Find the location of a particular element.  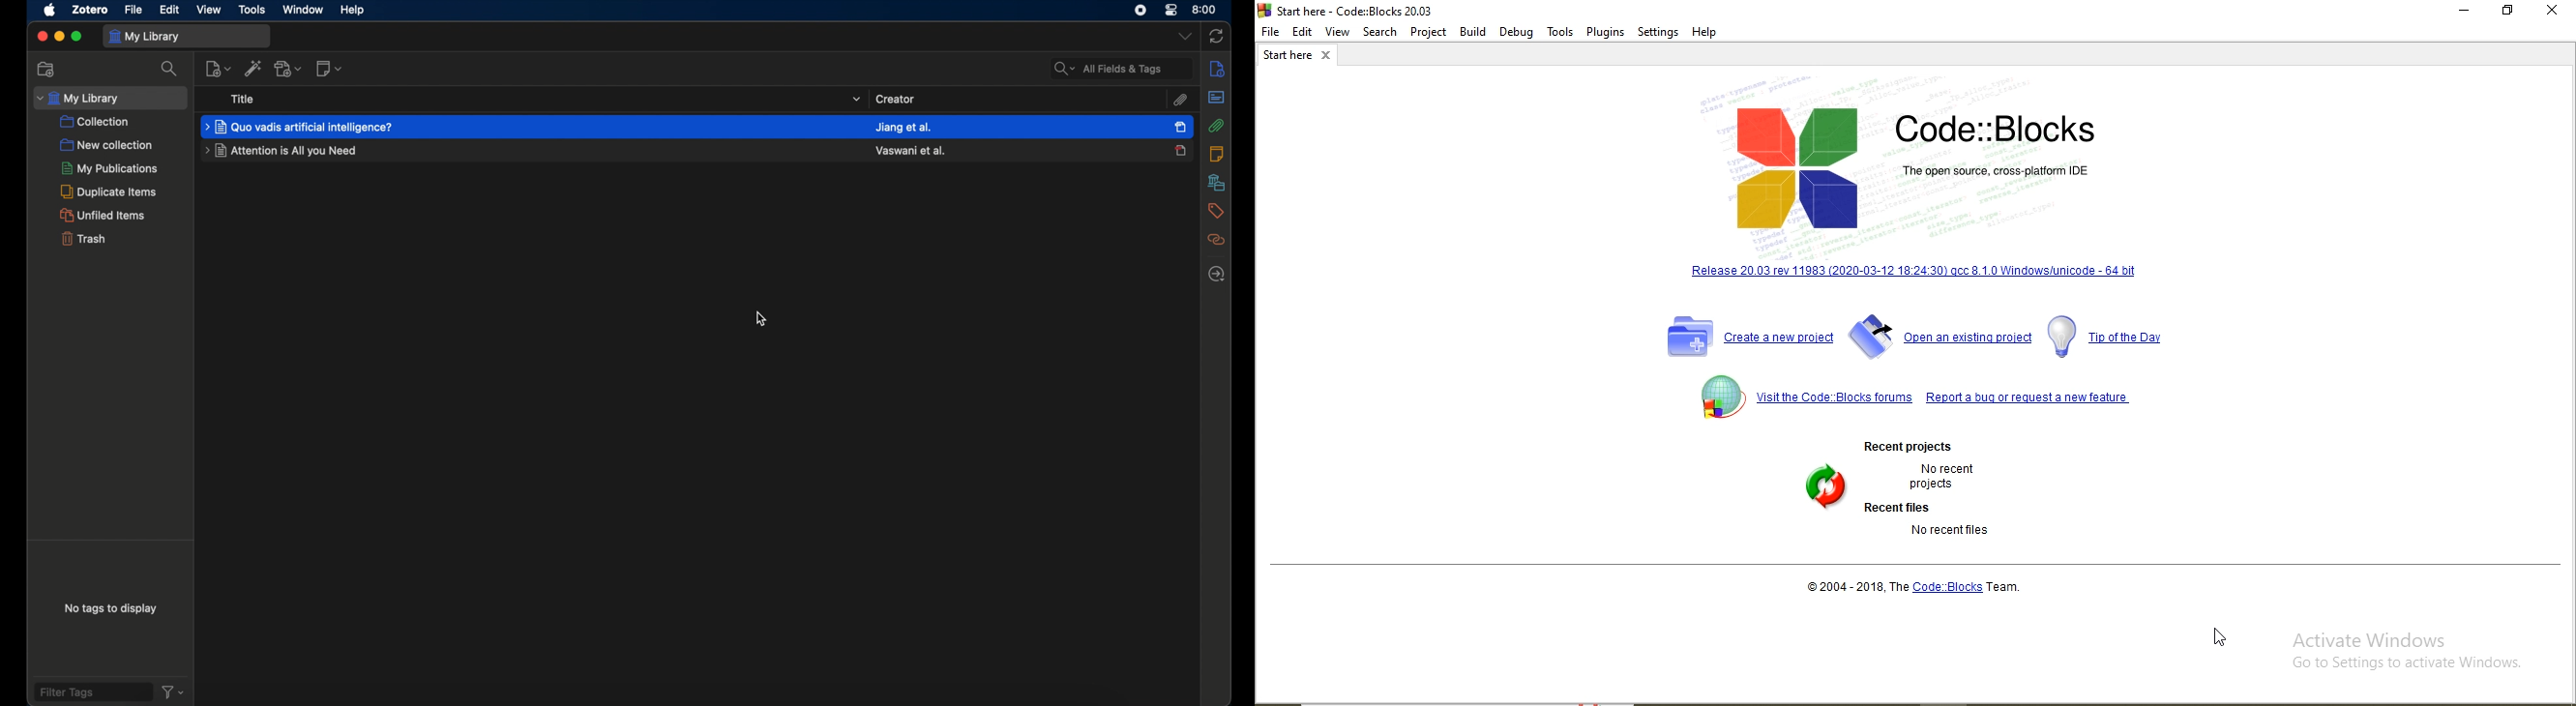

minimize is located at coordinates (59, 37).